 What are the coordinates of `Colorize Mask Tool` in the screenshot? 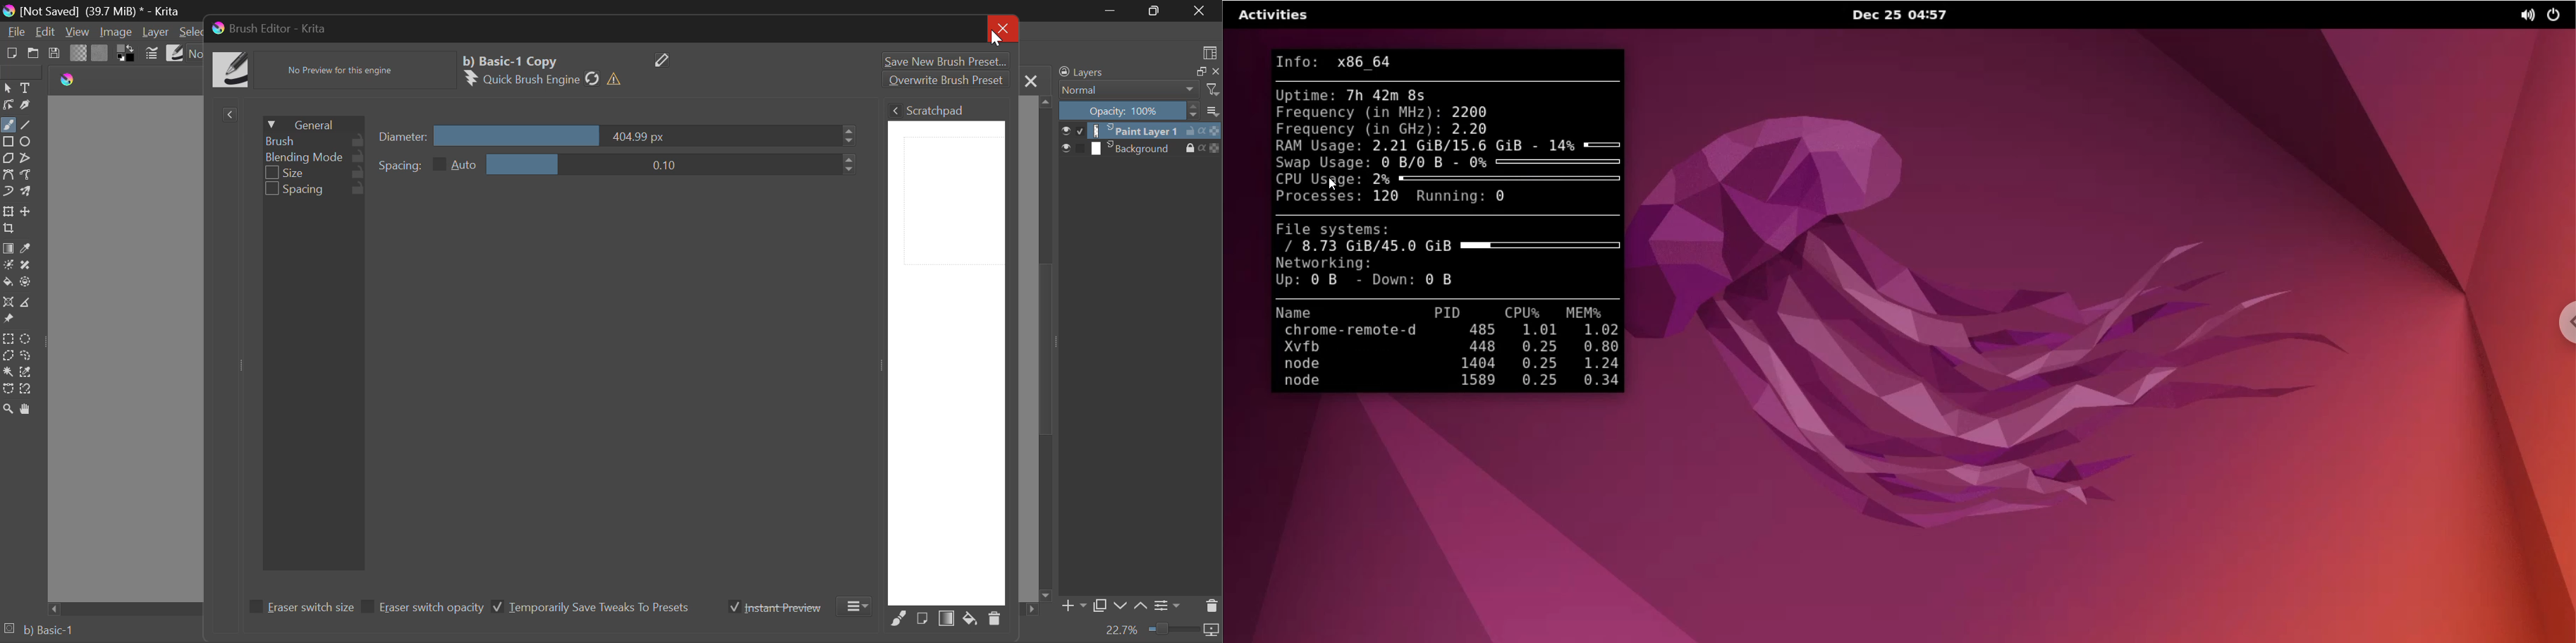 It's located at (8, 265).